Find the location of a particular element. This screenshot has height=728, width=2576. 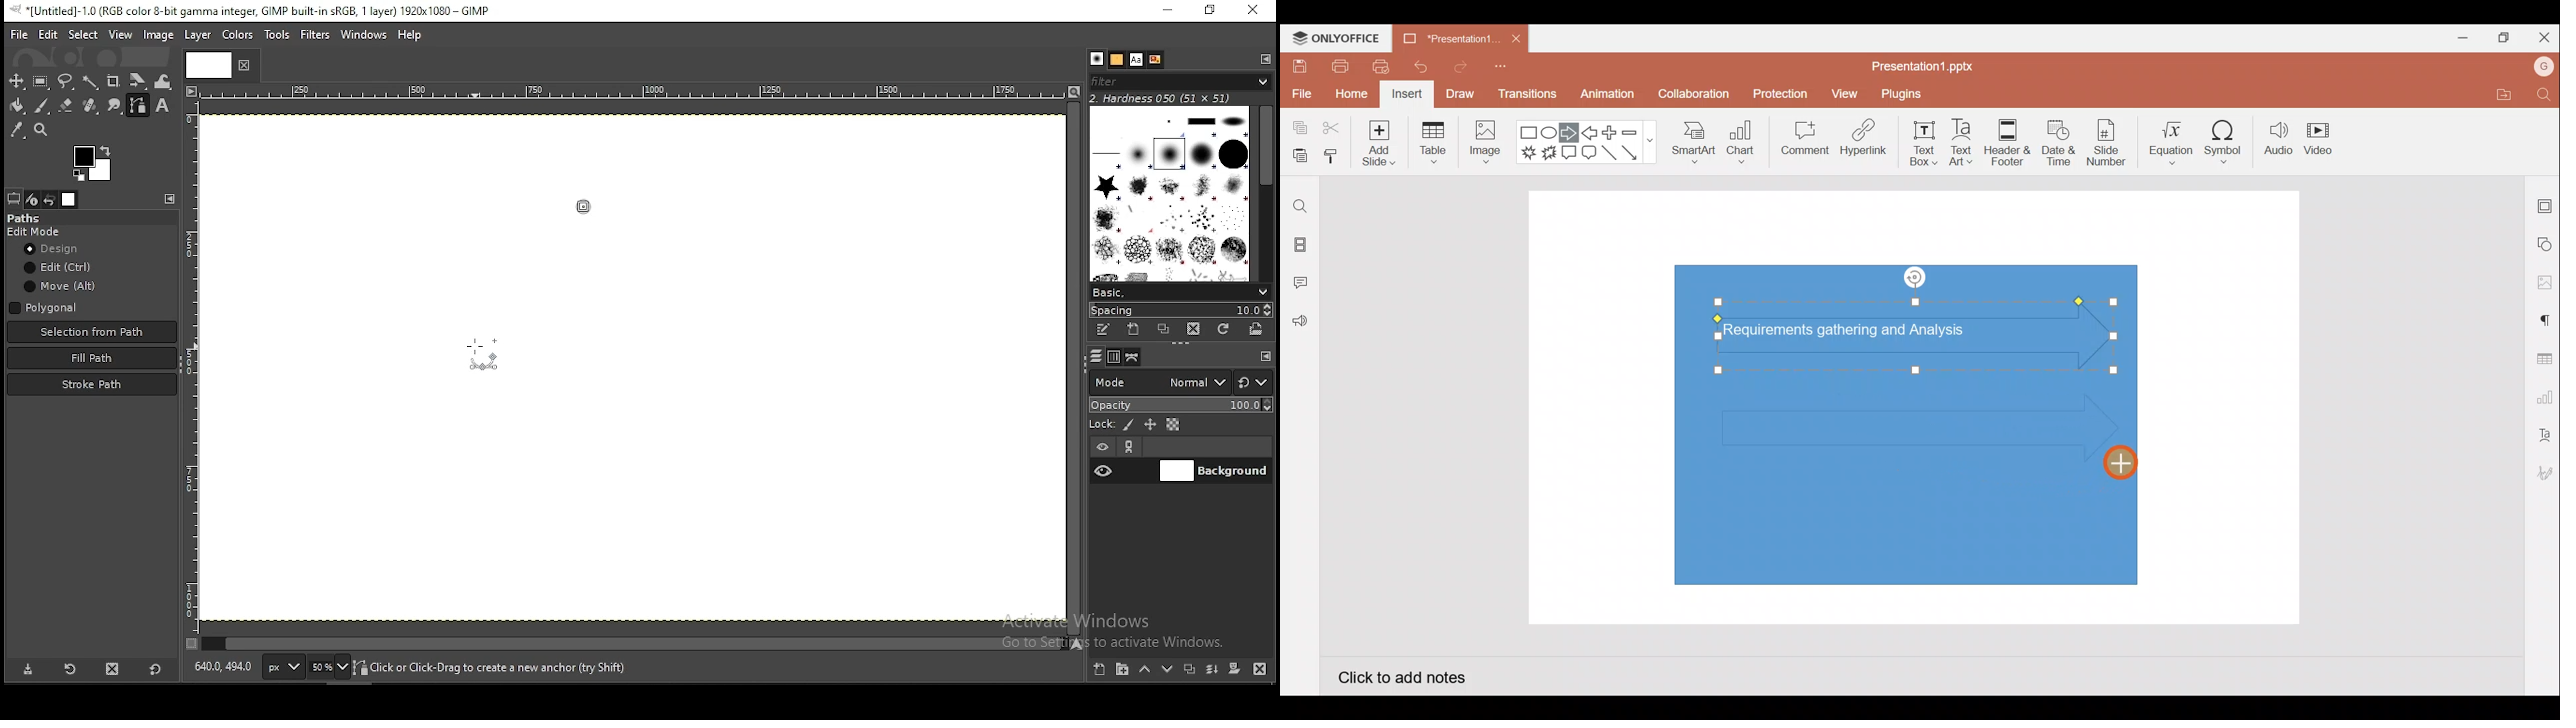

move layer one step up is located at coordinates (1147, 671).